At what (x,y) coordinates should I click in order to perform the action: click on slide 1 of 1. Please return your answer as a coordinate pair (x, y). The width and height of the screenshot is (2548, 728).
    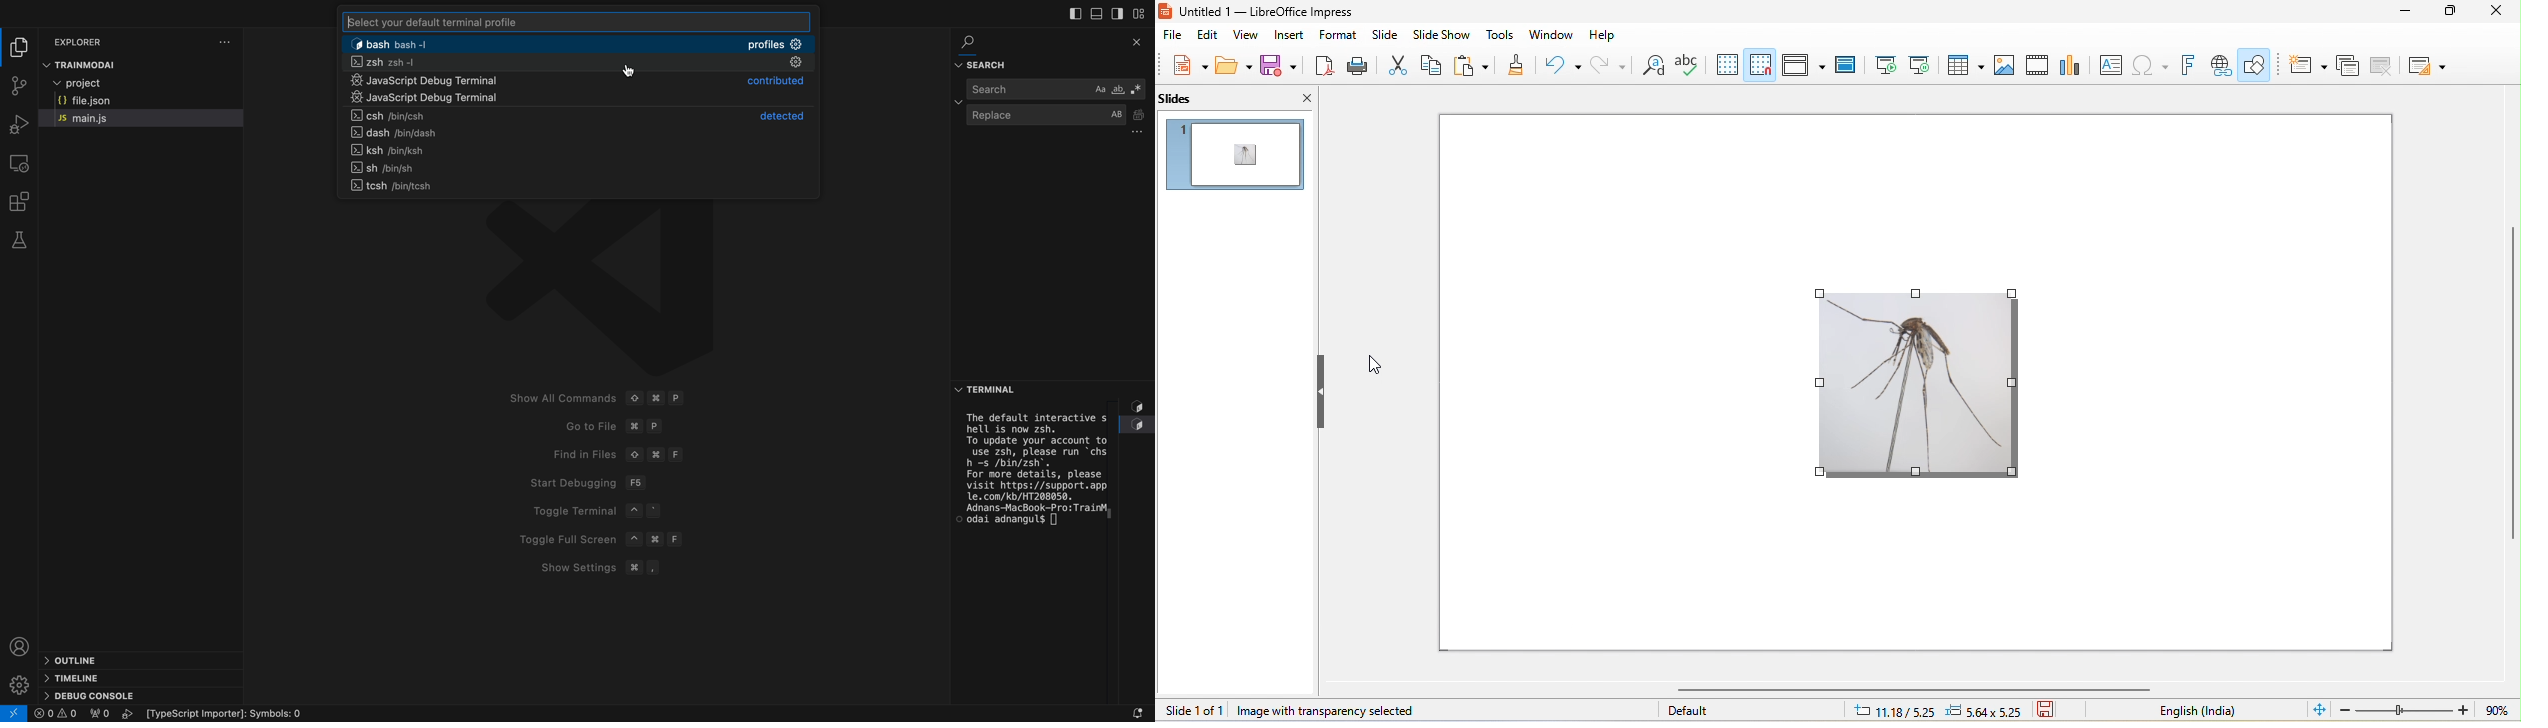
    Looking at the image, I should click on (1193, 710).